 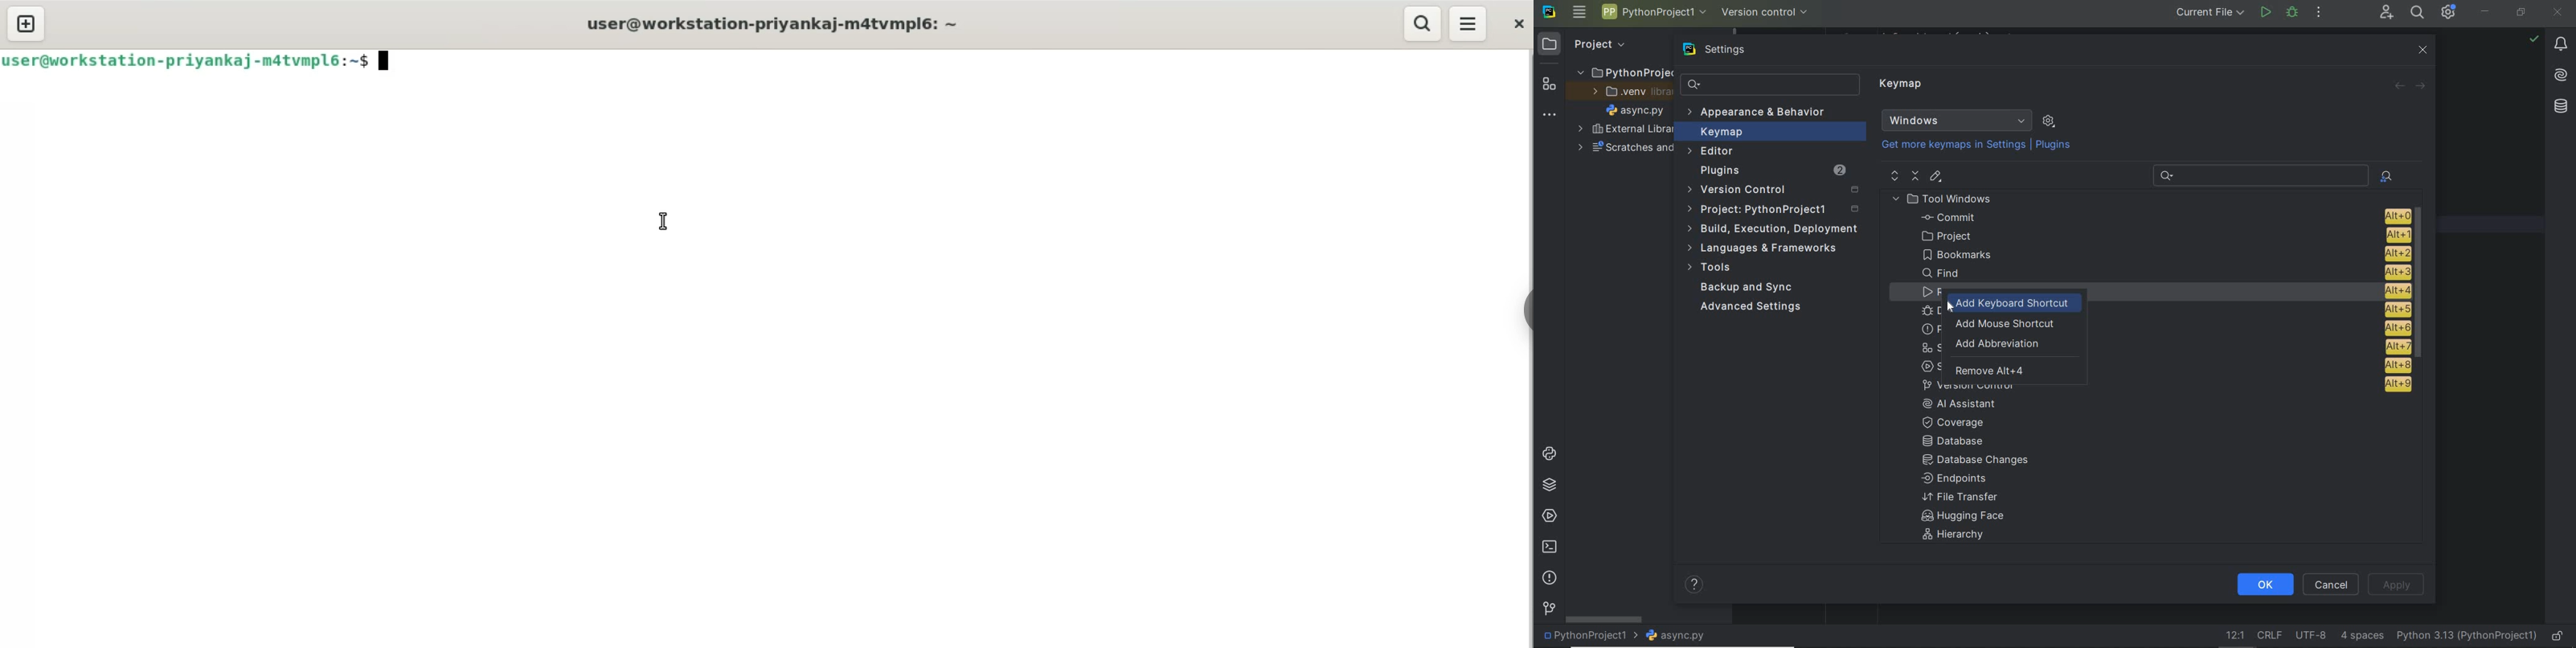 What do you see at coordinates (2396, 328) in the screenshot?
I see `alt + 6` at bounding box center [2396, 328].